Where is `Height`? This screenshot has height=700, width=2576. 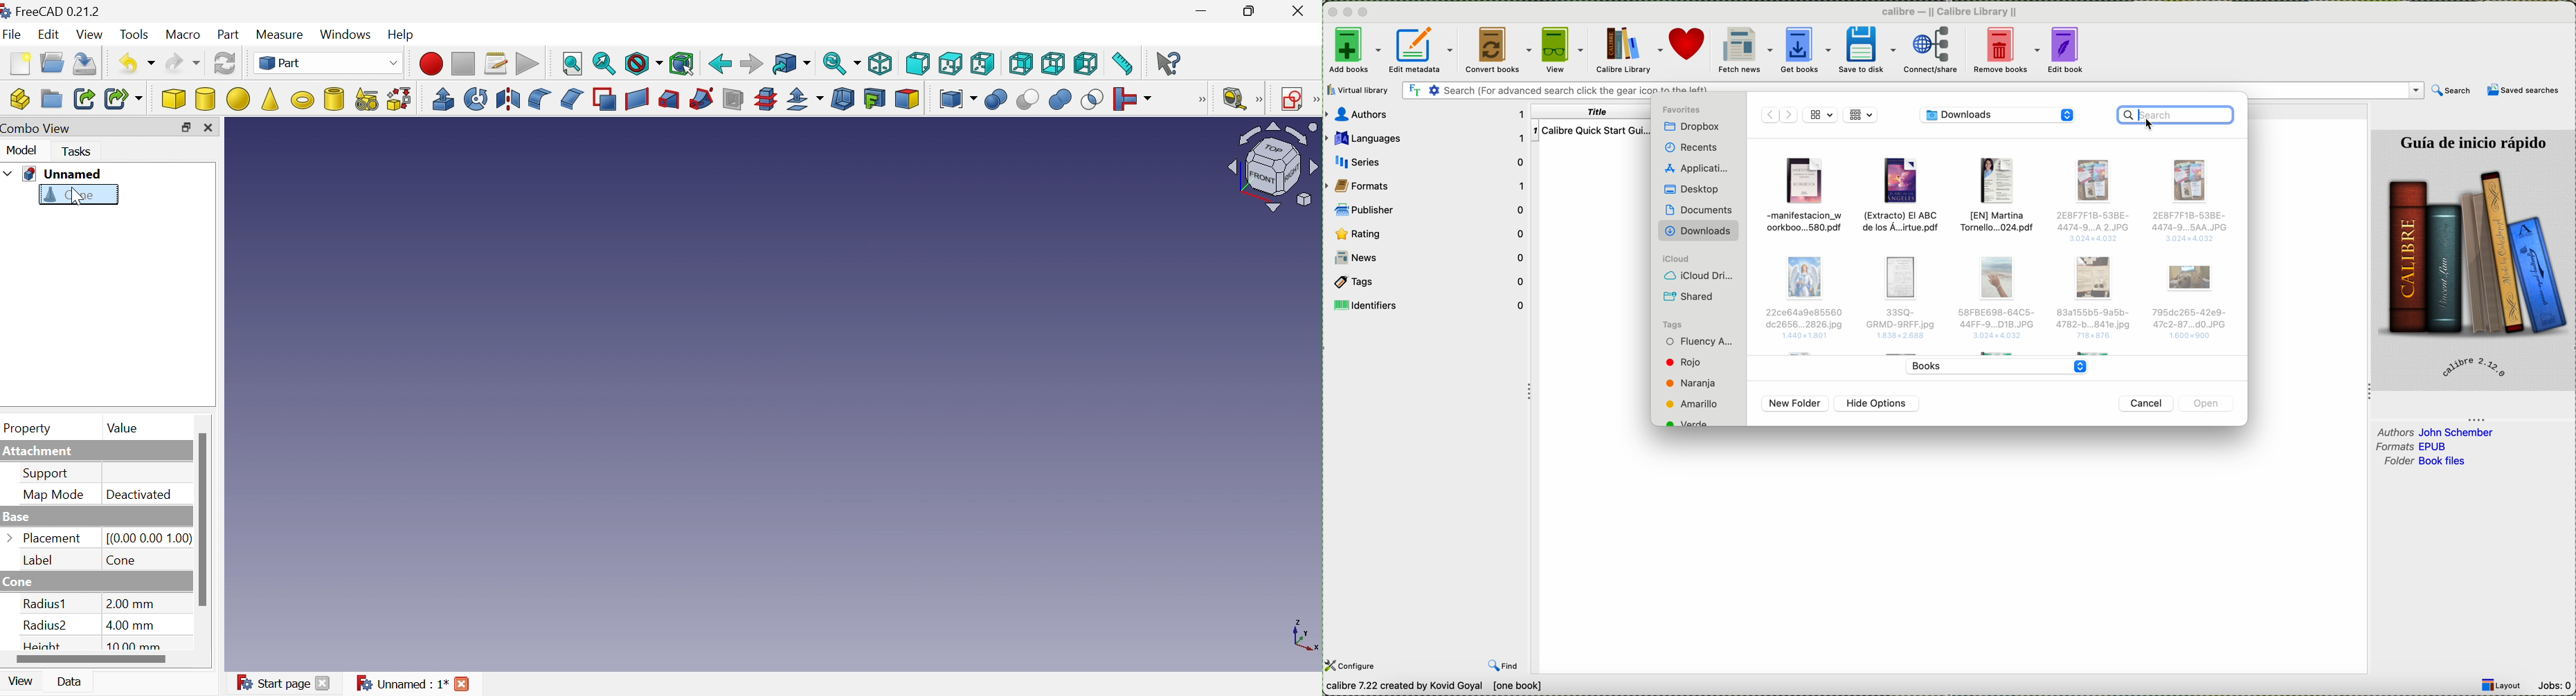
Height is located at coordinates (44, 646).